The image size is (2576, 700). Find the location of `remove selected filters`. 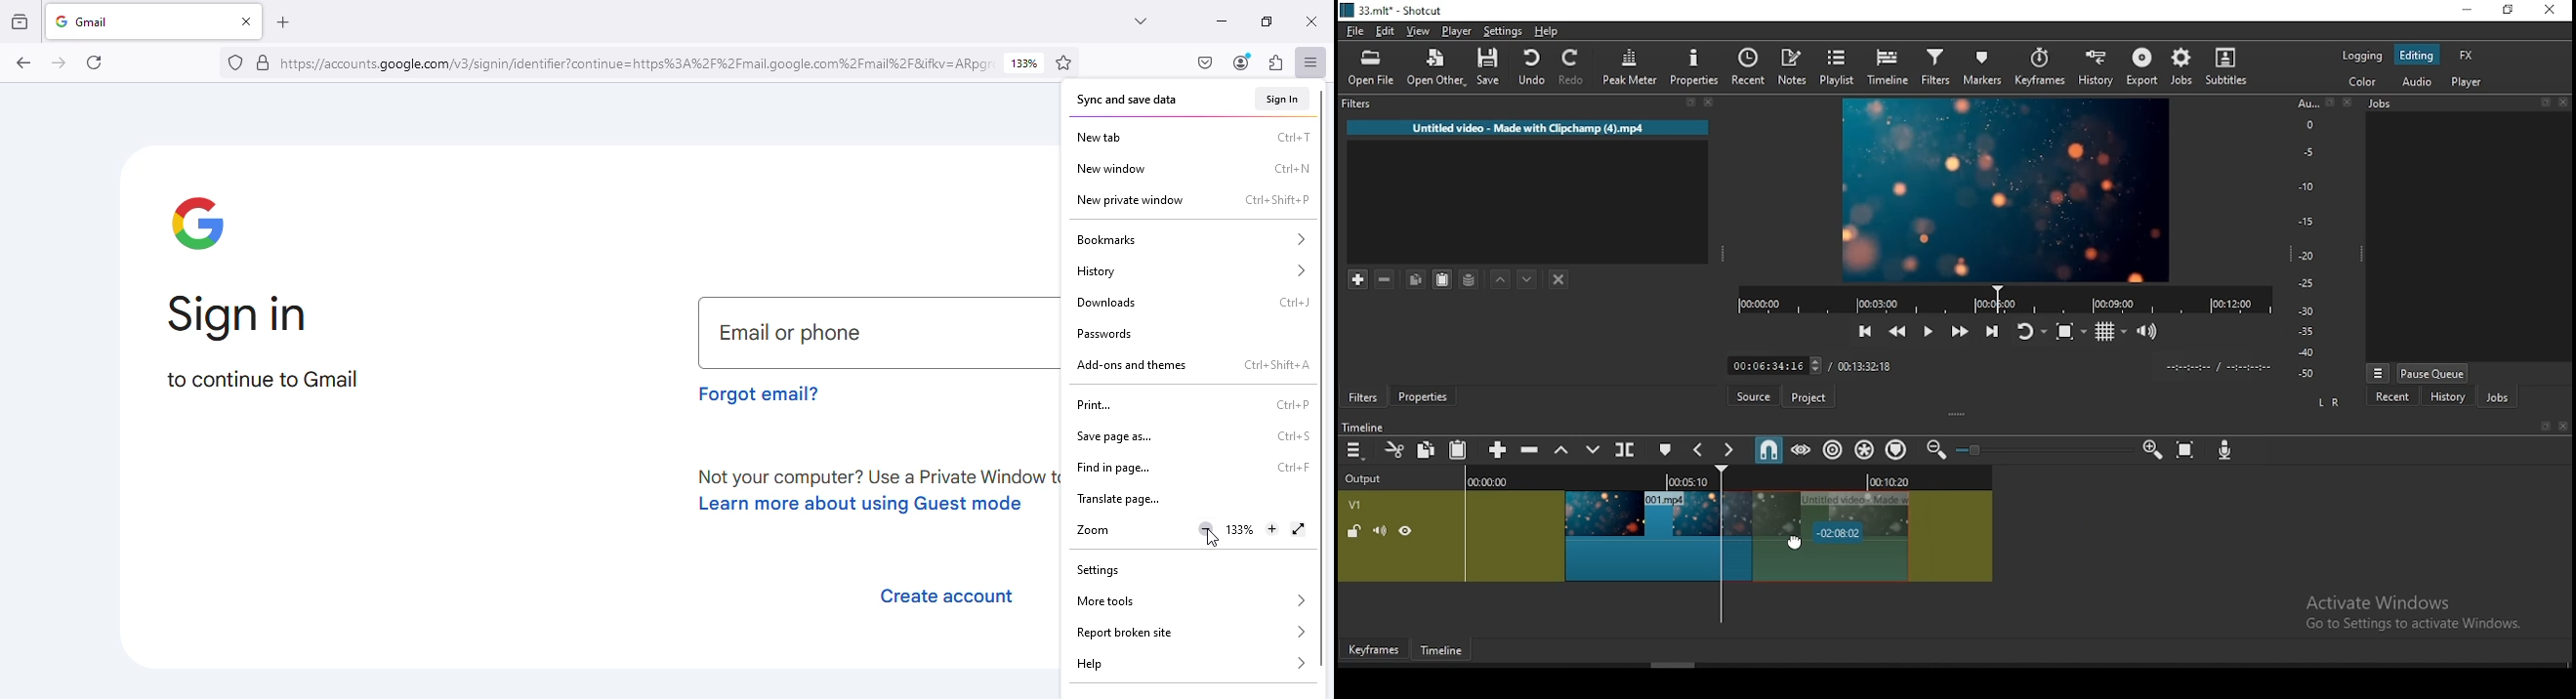

remove selected filters is located at coordinates (1390, 281).